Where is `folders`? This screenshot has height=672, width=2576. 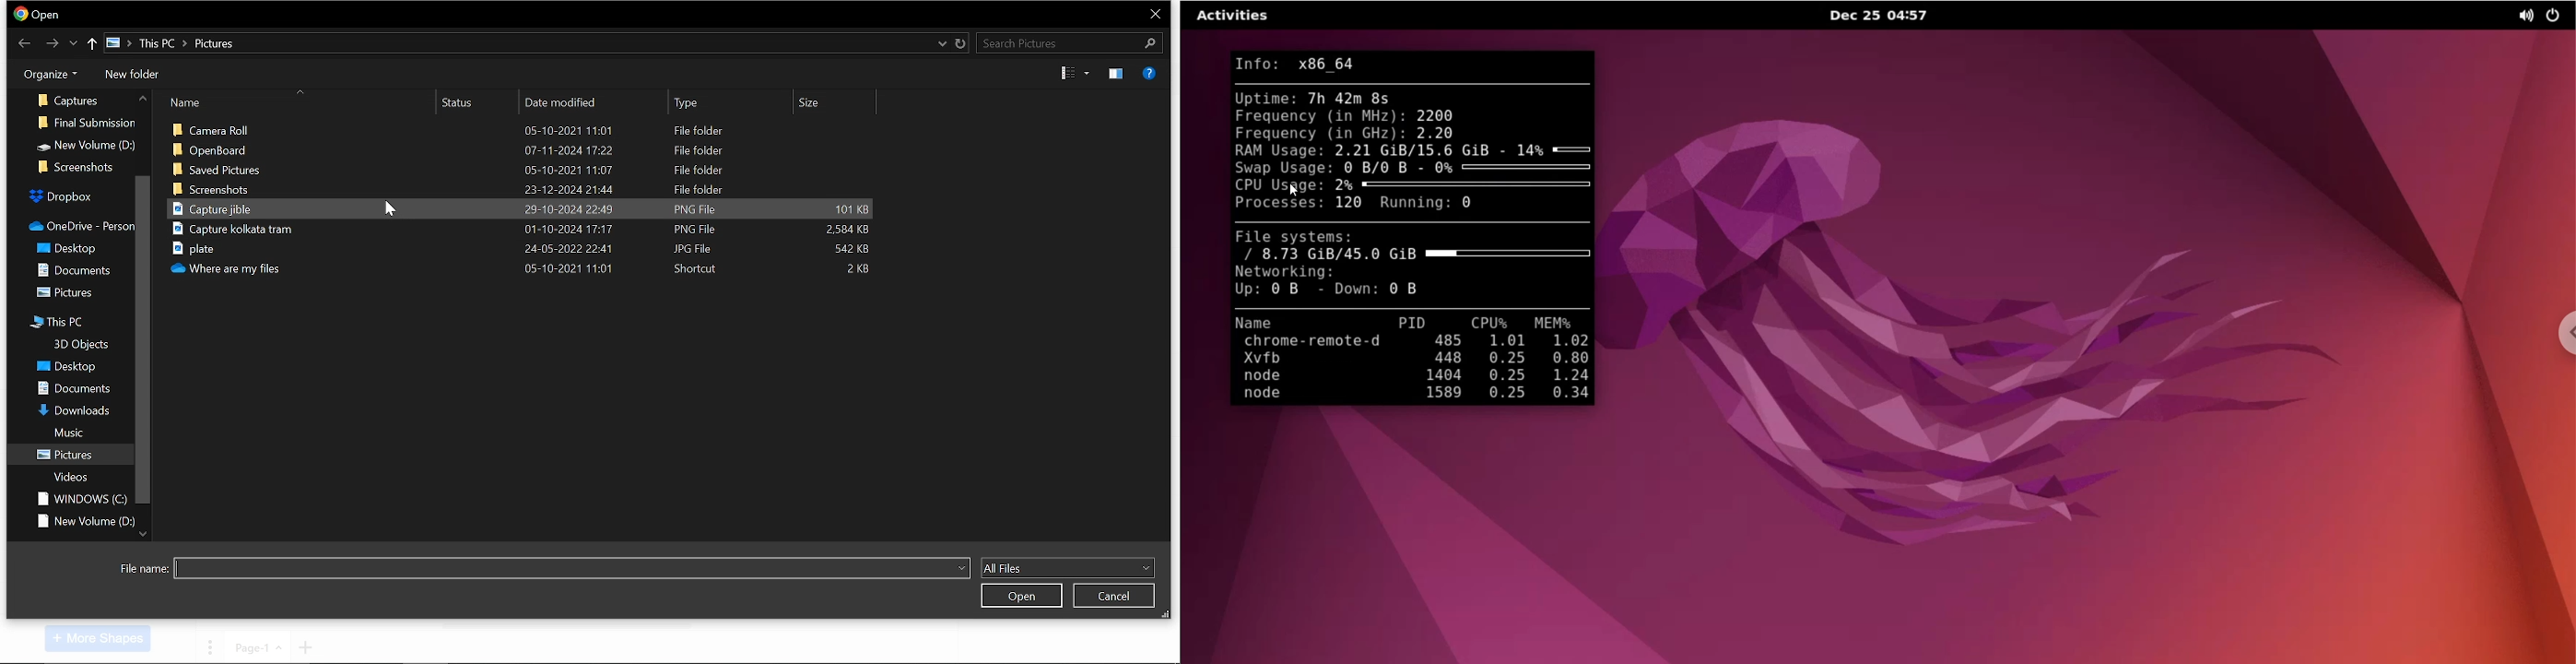
folders is located at coordinates (84, 142).